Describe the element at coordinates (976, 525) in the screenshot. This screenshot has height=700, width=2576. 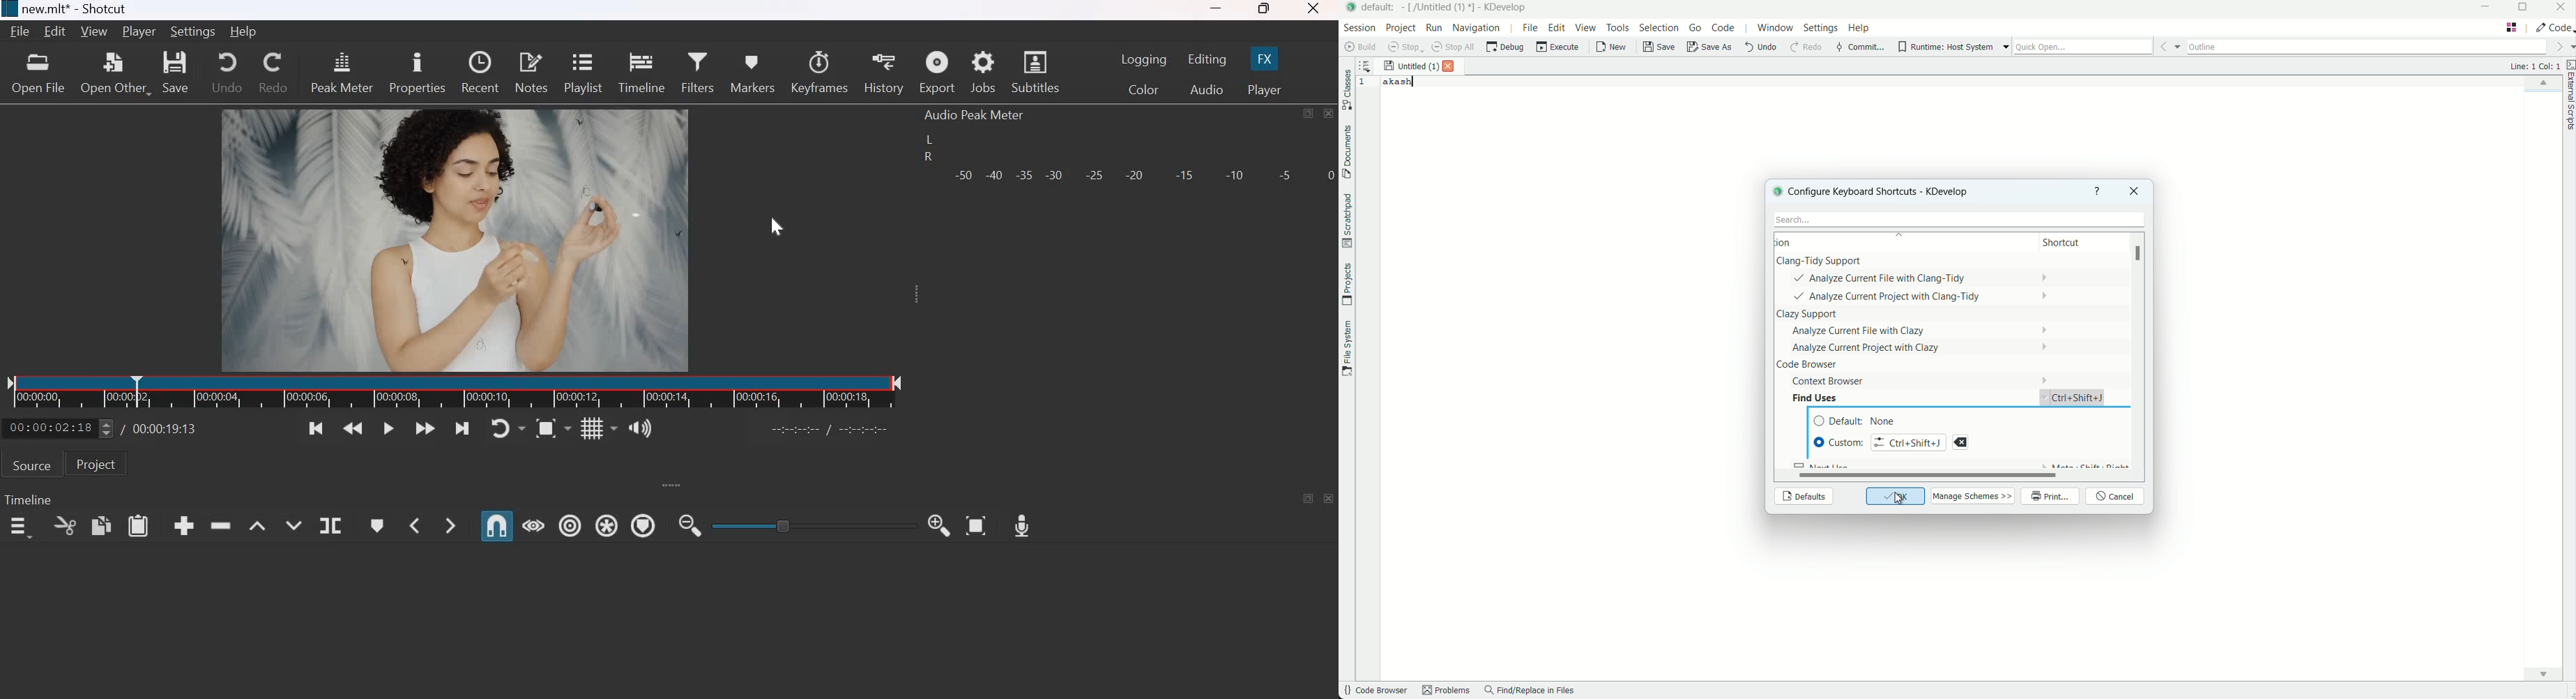
I see `Zoom Timeline to Fit` at that location.